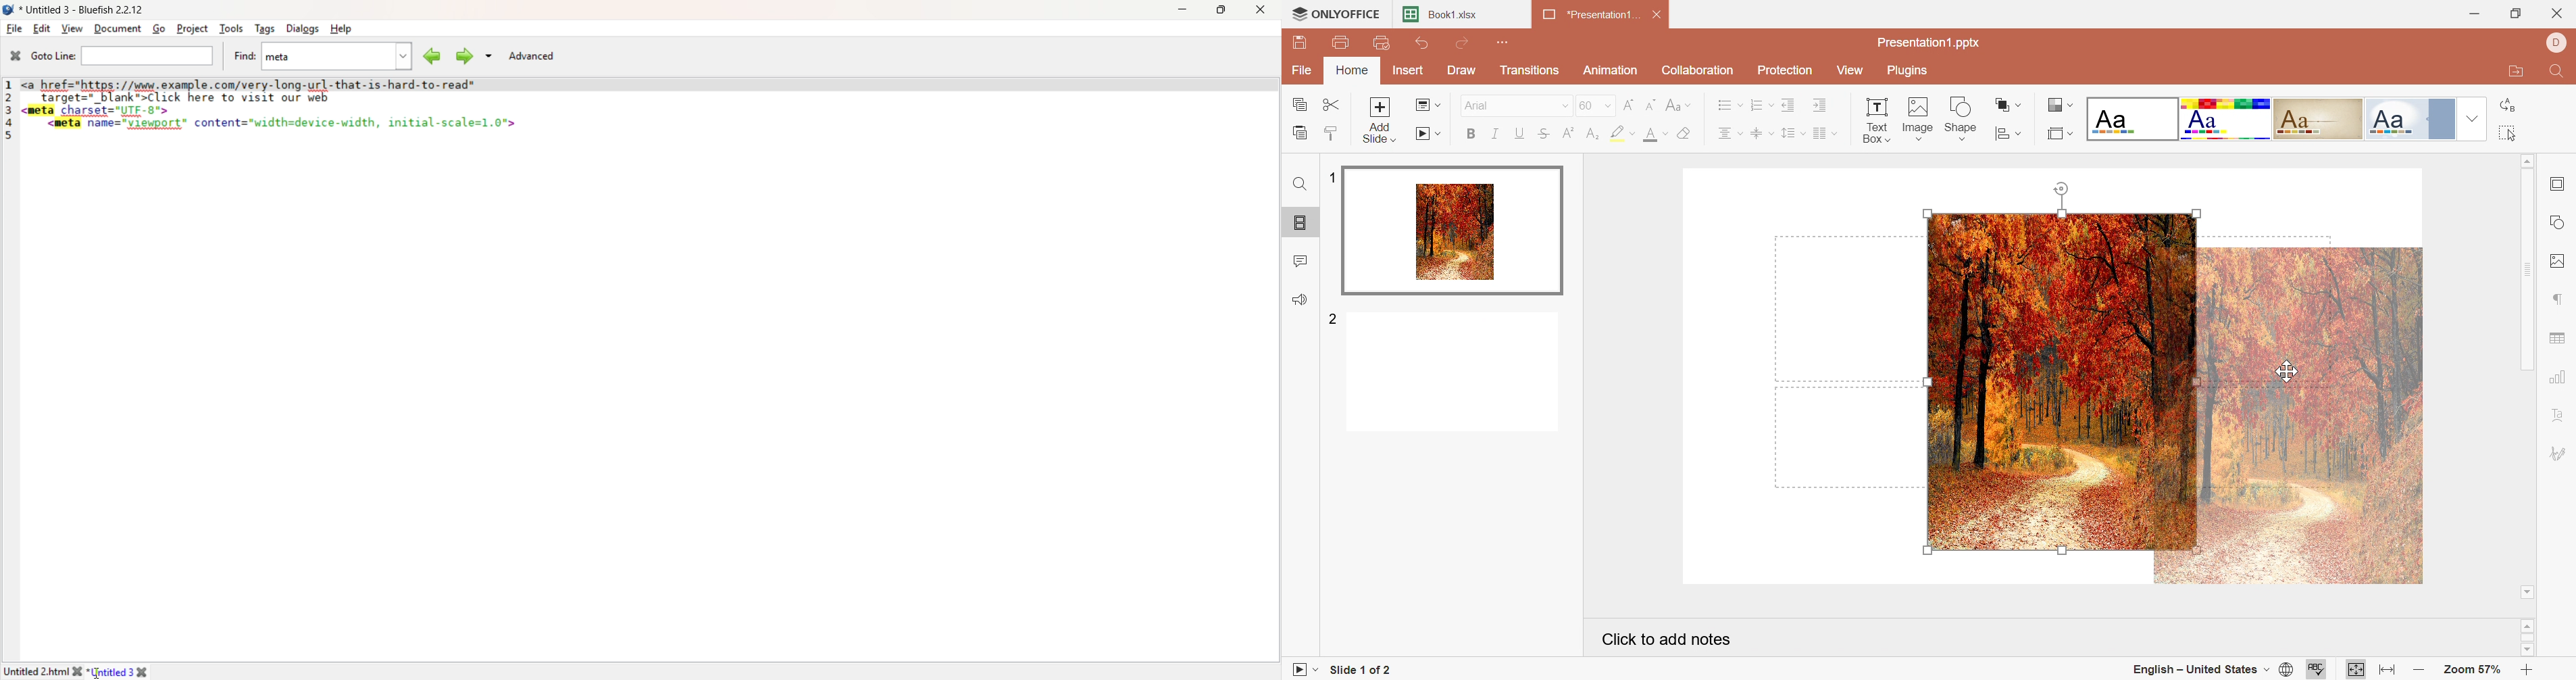 The width and height of the screenshot is (2576, 700). I want to click on Restore Down, so click(2513, 14).